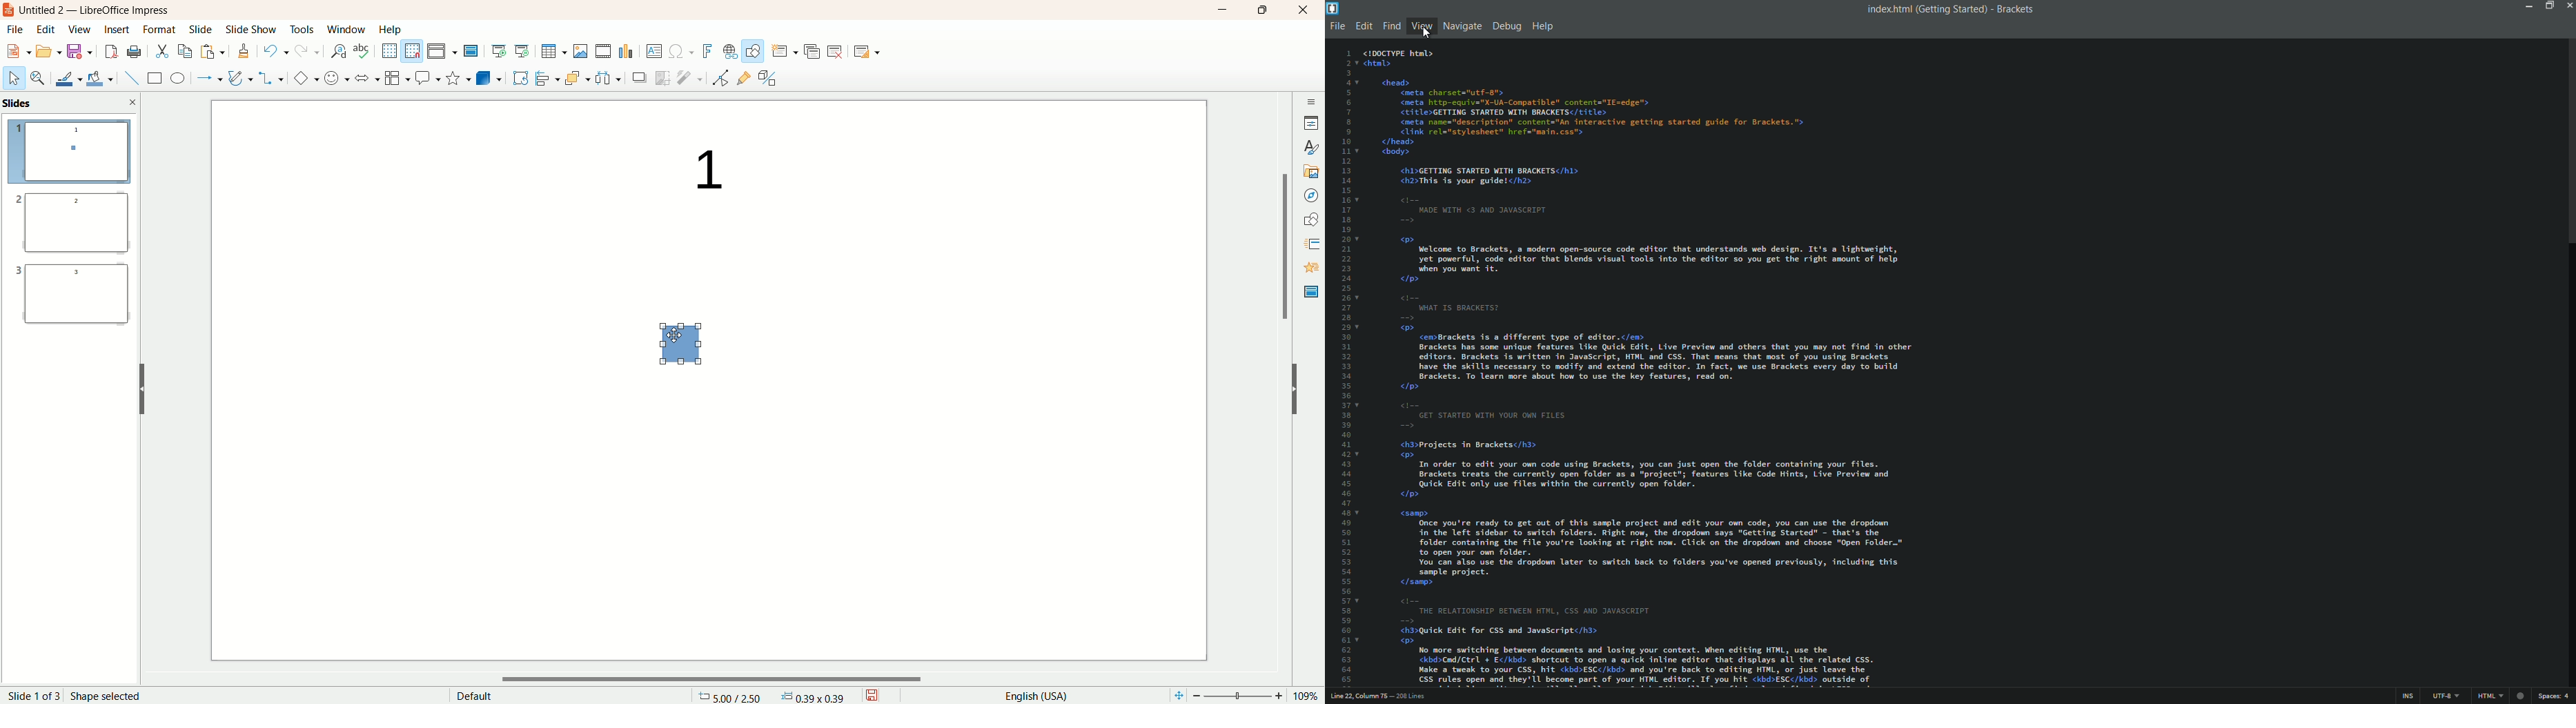  I want to click on fontwork text, so click(705, 50).